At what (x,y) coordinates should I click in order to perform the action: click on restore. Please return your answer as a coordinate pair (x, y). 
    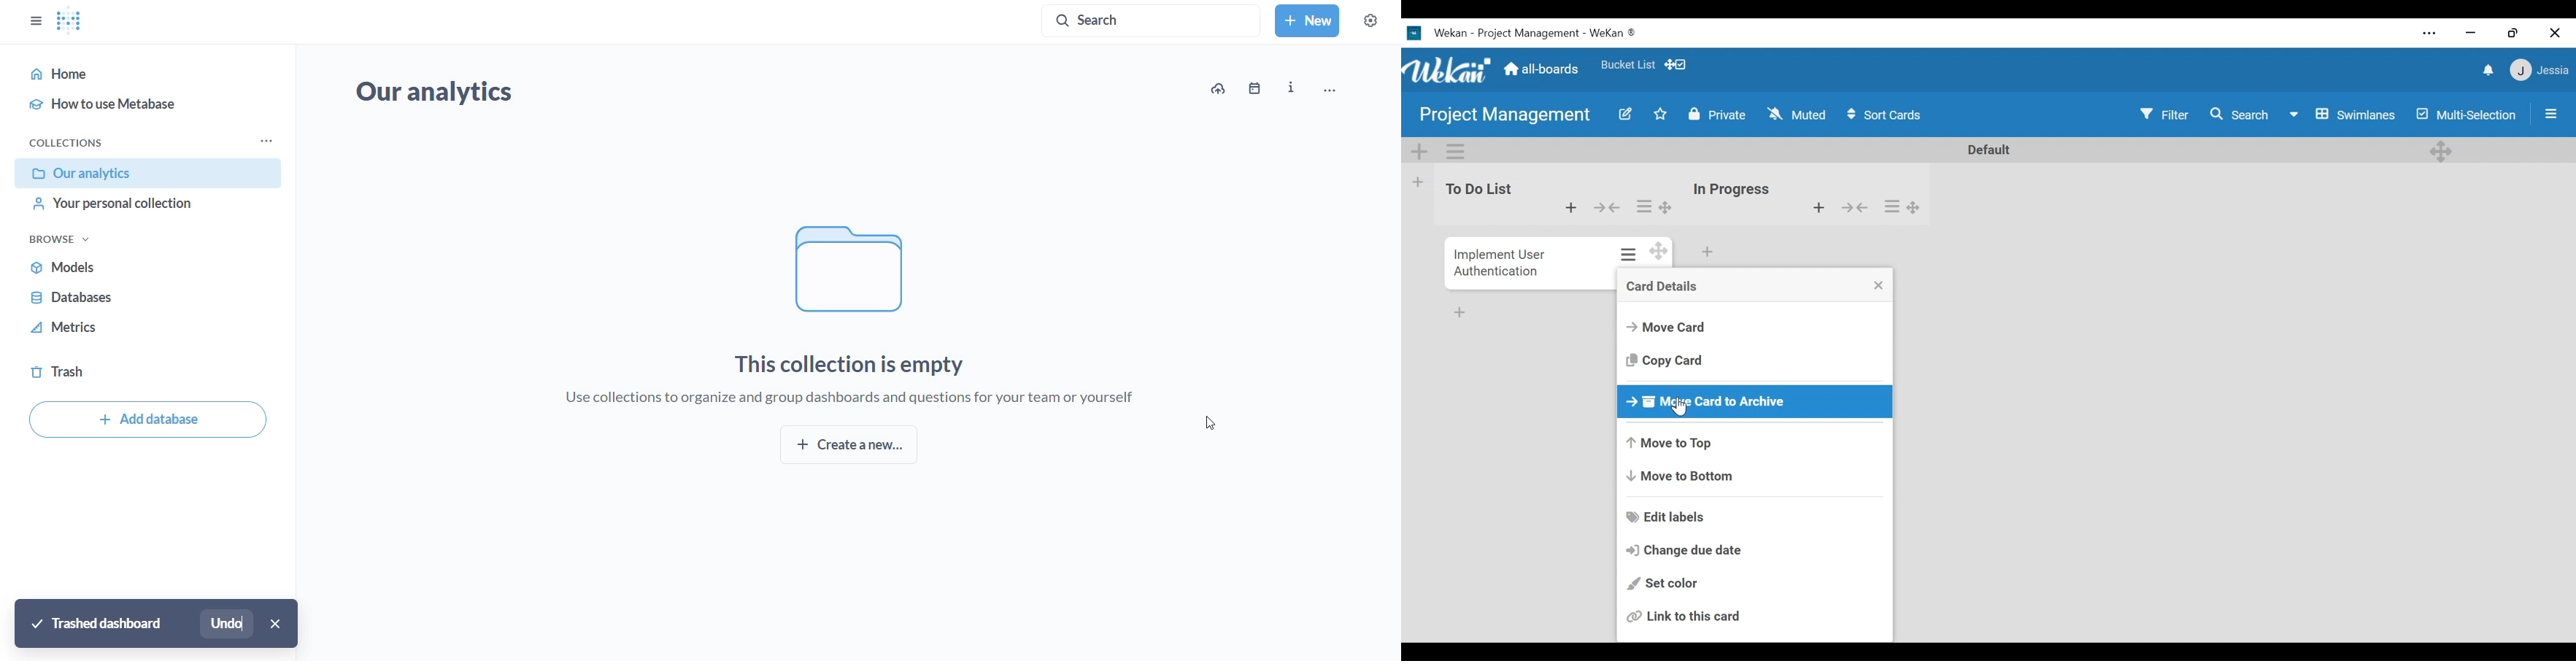
    Looking at the image, I should click on (2513, 32).